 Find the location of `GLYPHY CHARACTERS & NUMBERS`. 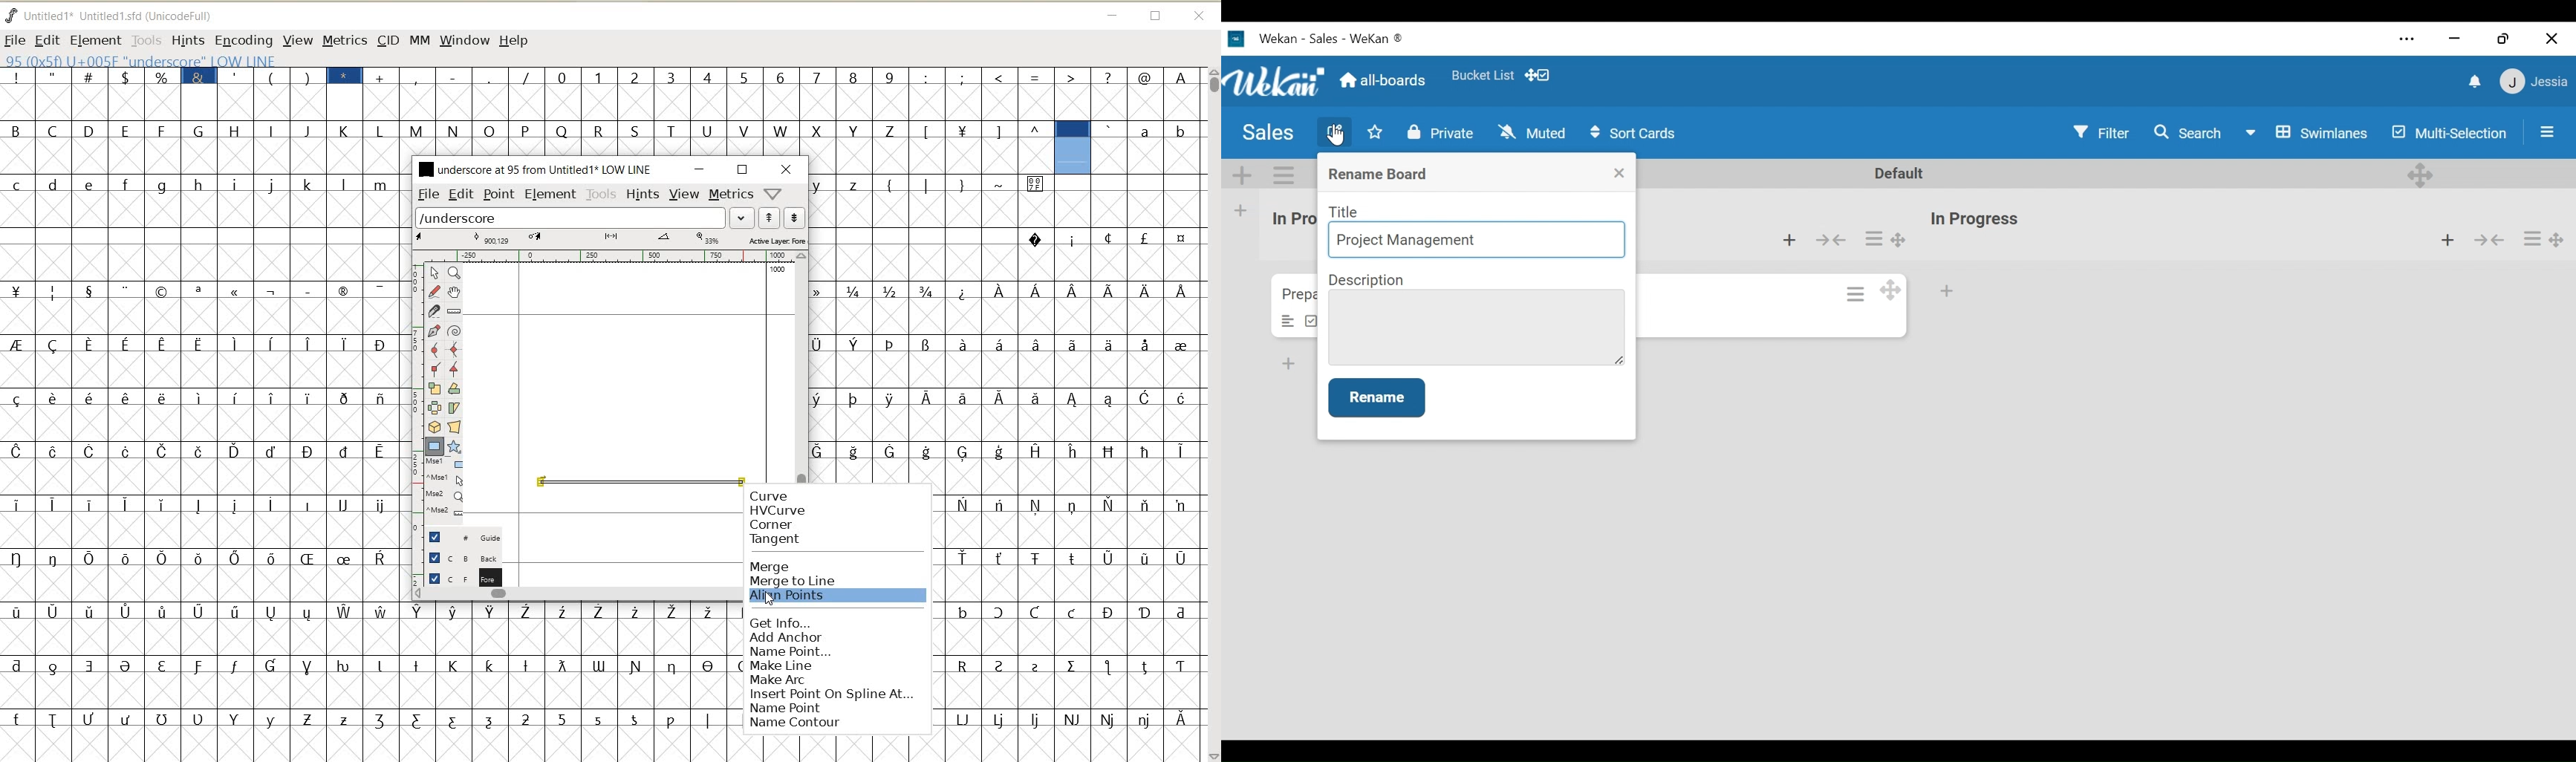

GLYPHY CHARACTERS & NUMBERS is located at coordinates (801, 88).